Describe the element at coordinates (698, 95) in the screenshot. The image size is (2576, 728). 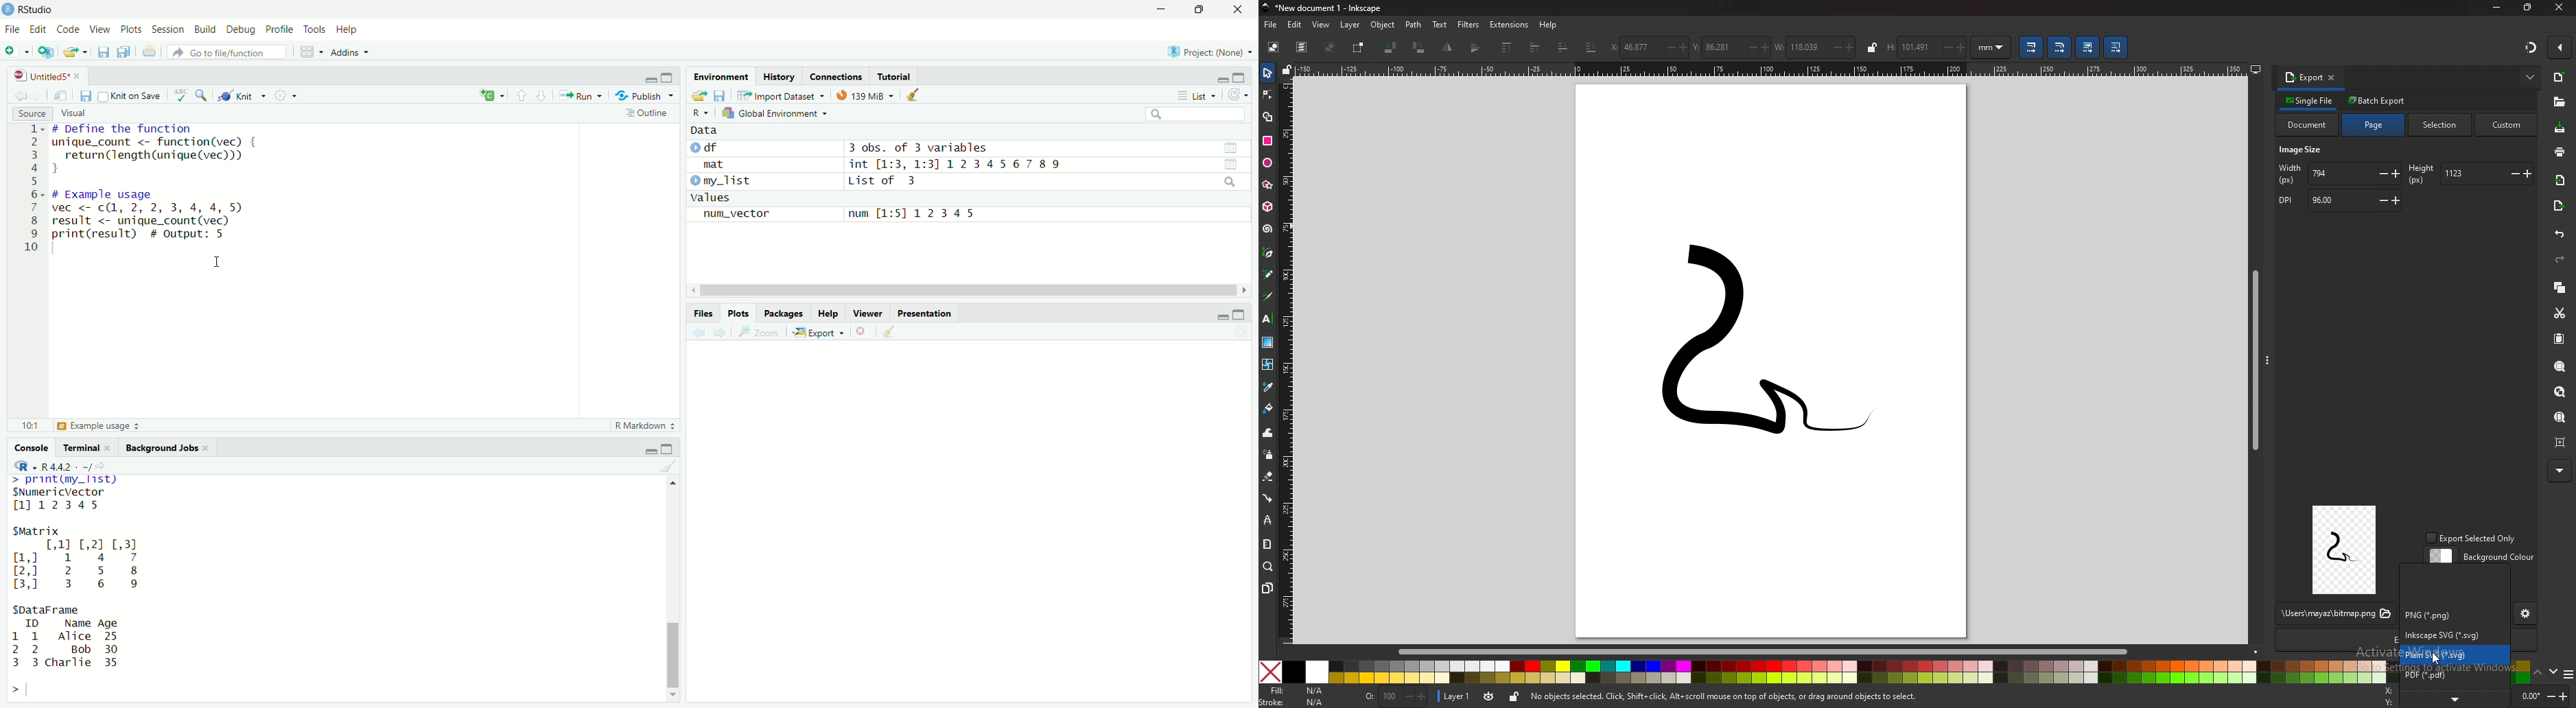
I see `open` at that location.